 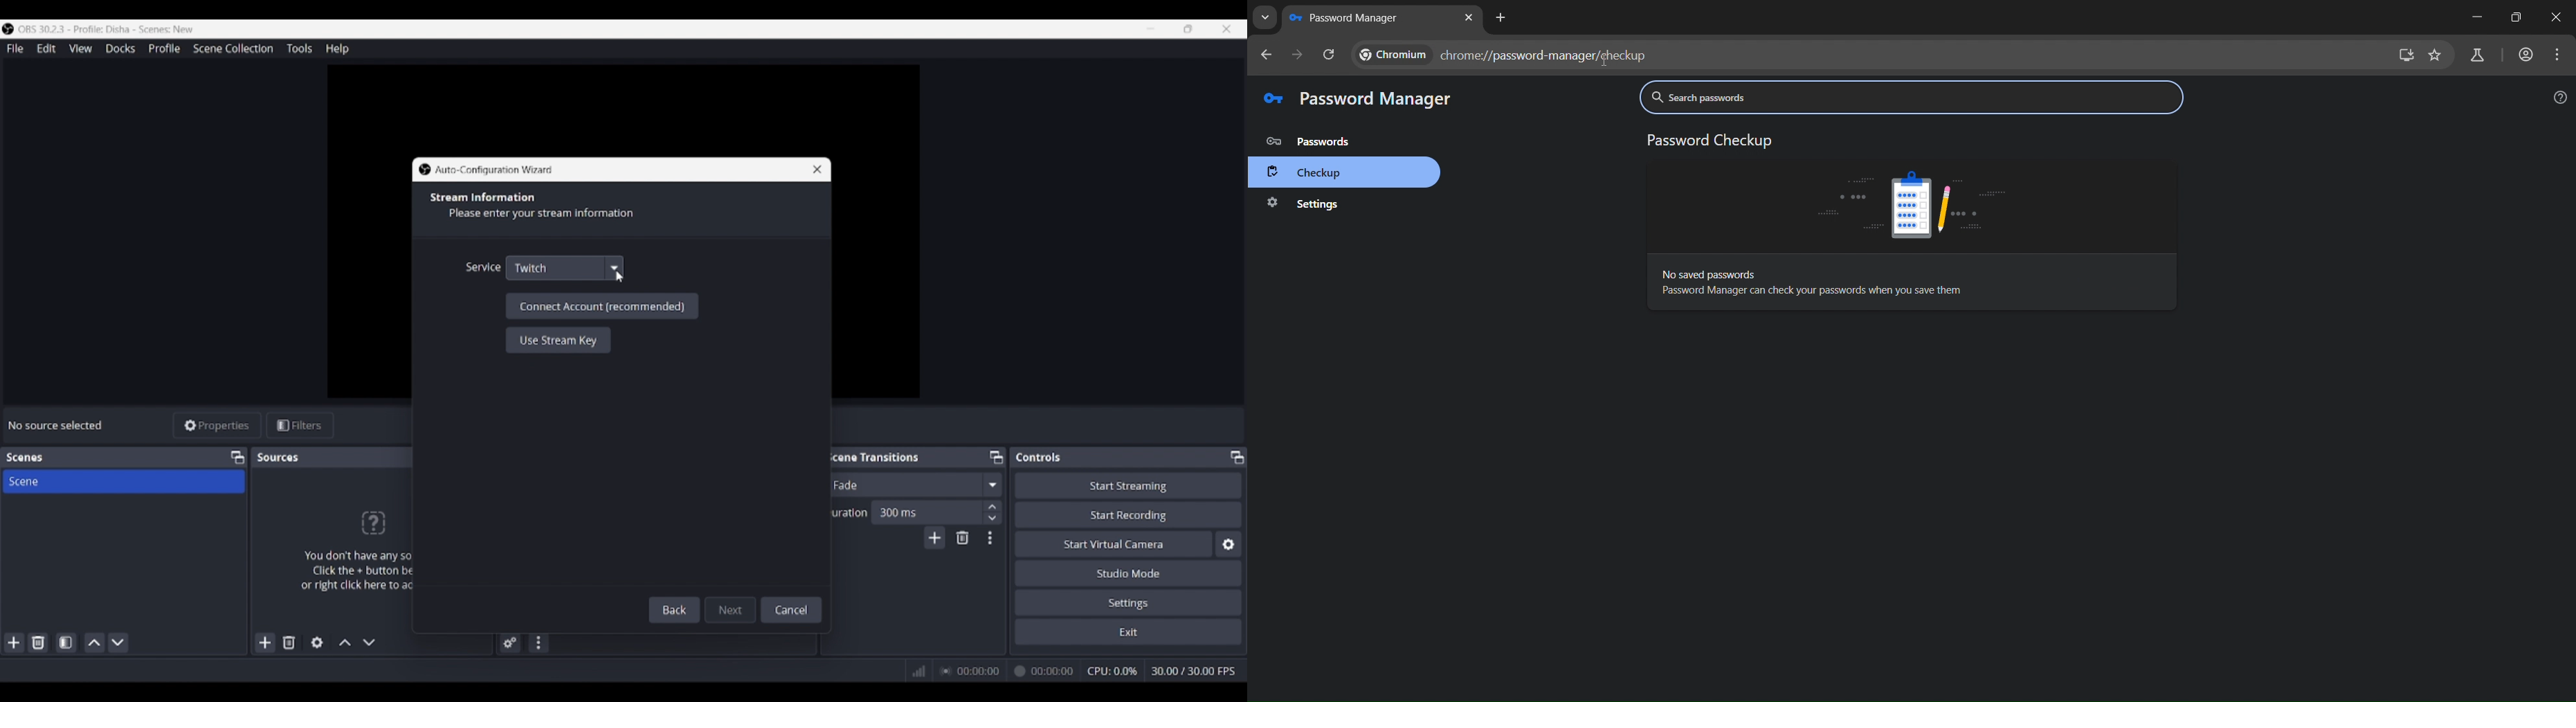 What do you see at coordinates (38, 642) in the screenshot?
I see `Delete selected scene` at bounding box center [38, 642].